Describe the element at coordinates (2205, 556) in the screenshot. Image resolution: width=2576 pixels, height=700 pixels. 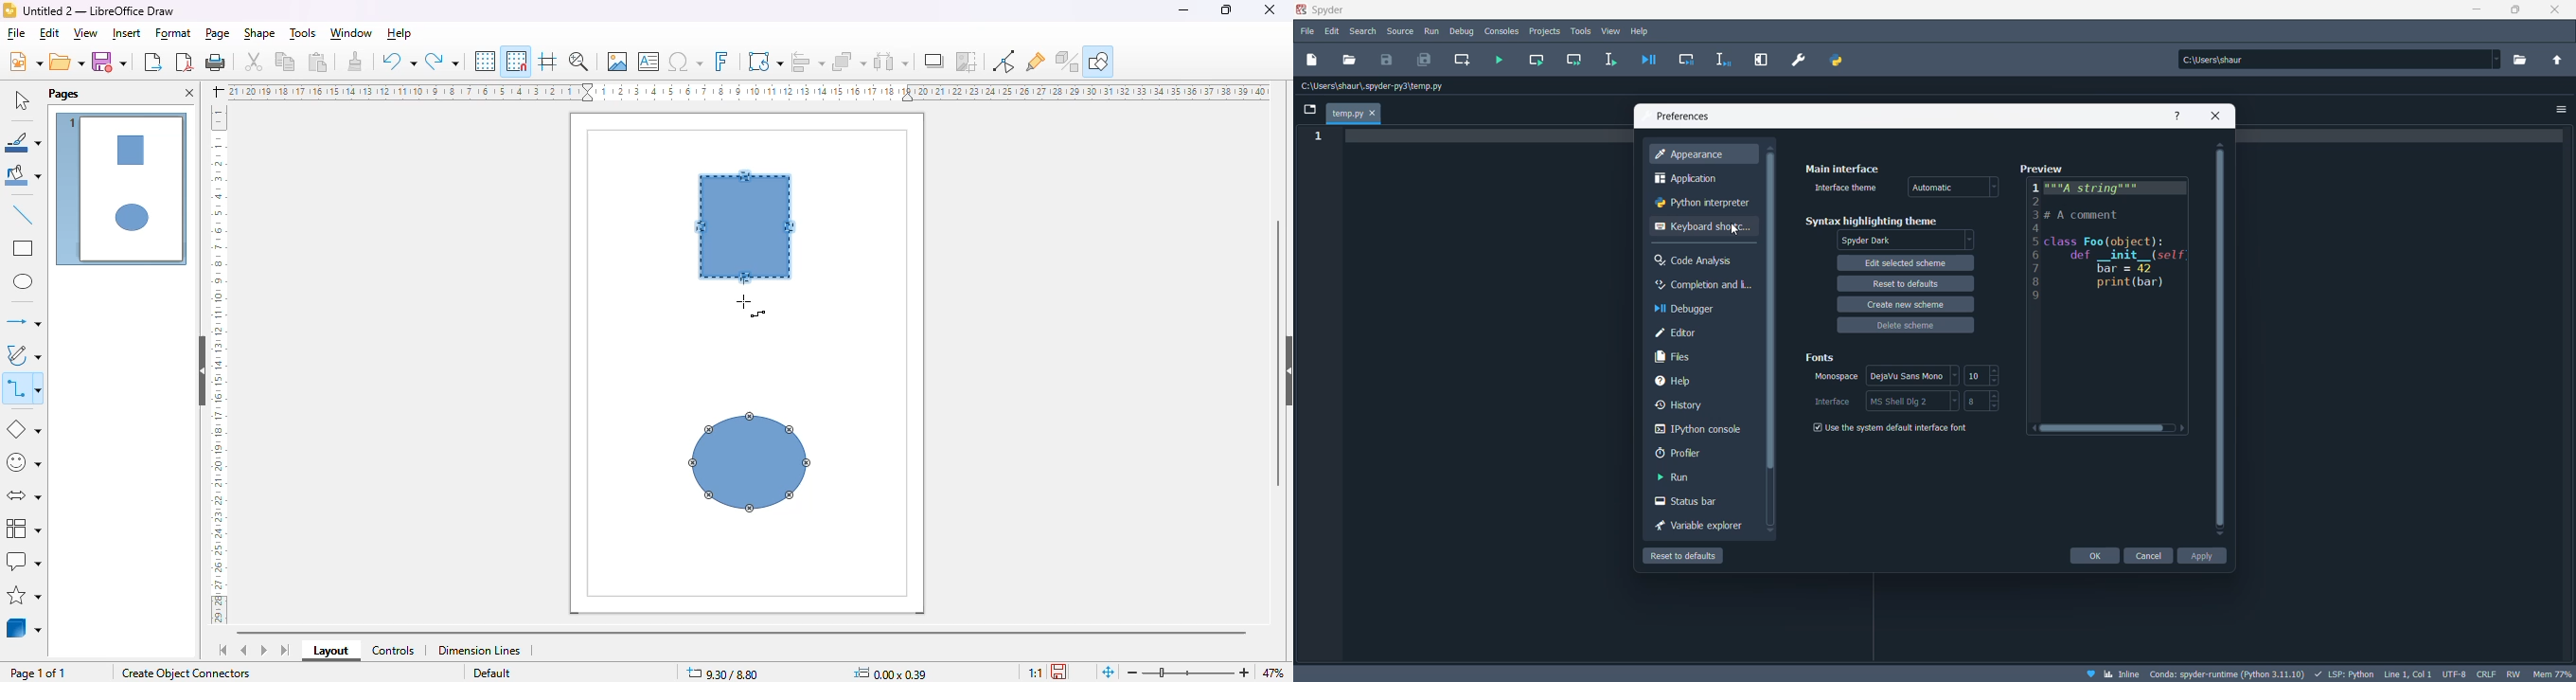
I see `apply` at that location.